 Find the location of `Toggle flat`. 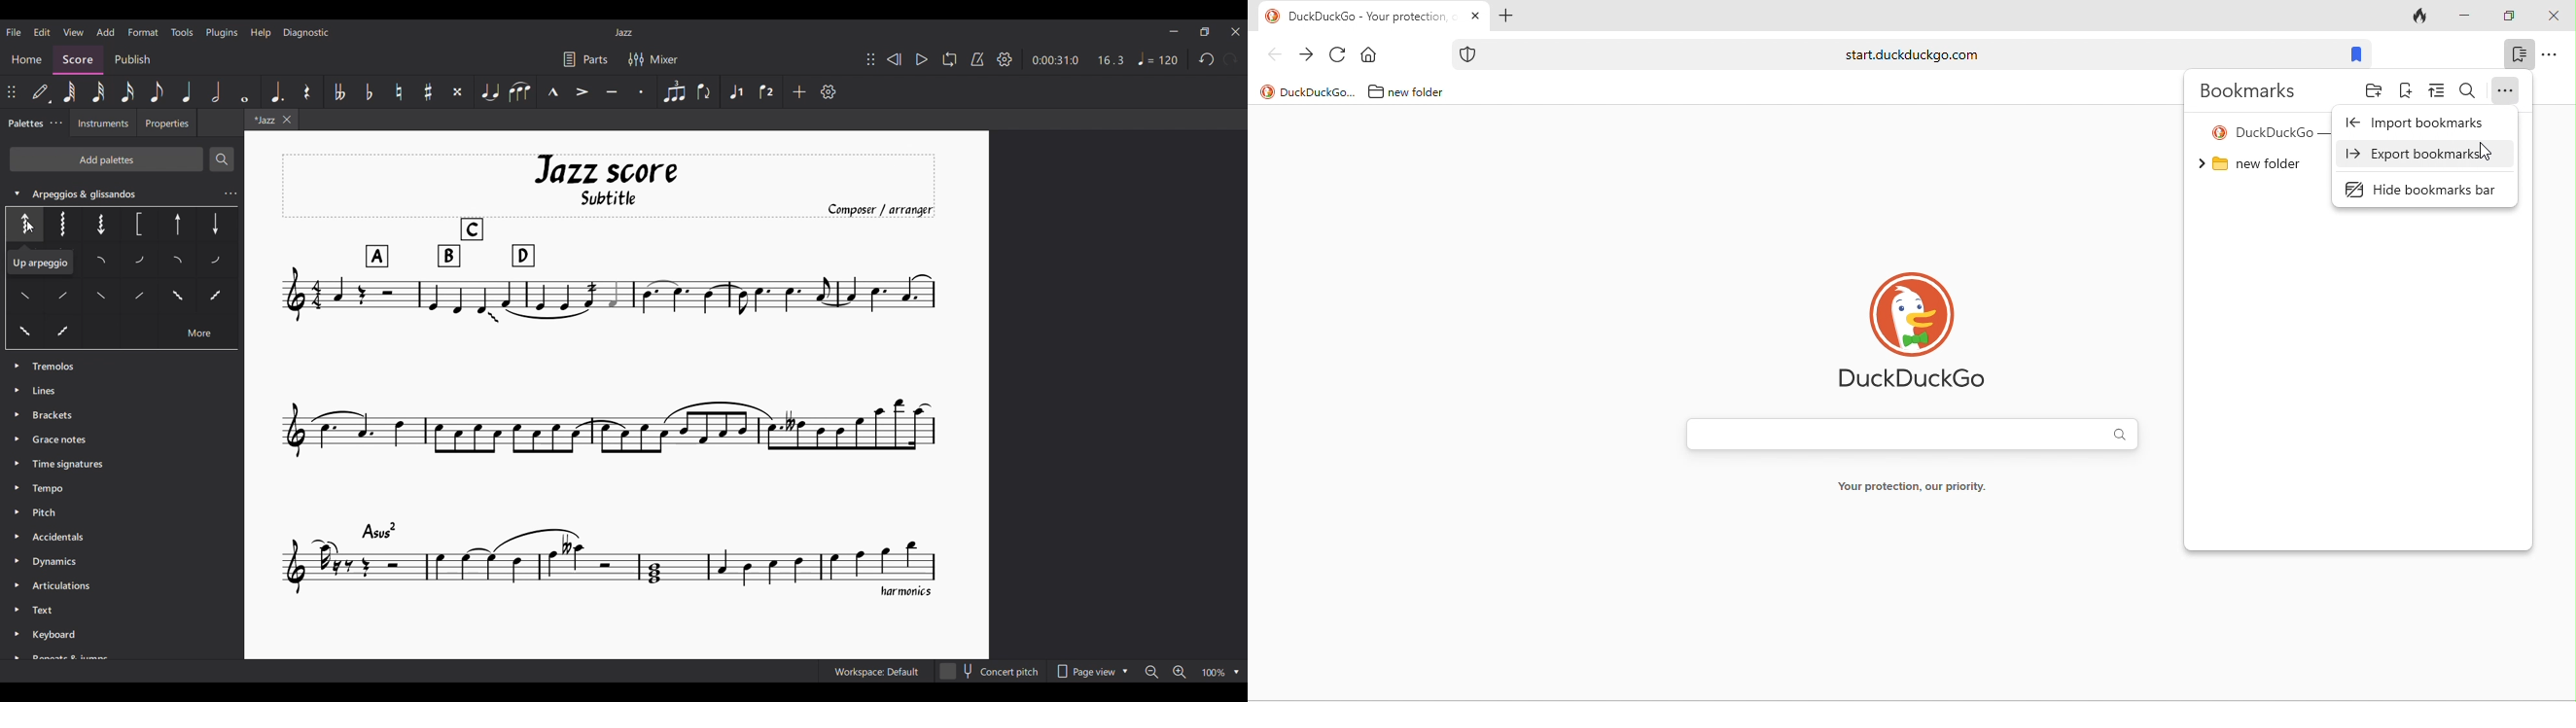

Toggle flat is located at coordinates (369, 92).